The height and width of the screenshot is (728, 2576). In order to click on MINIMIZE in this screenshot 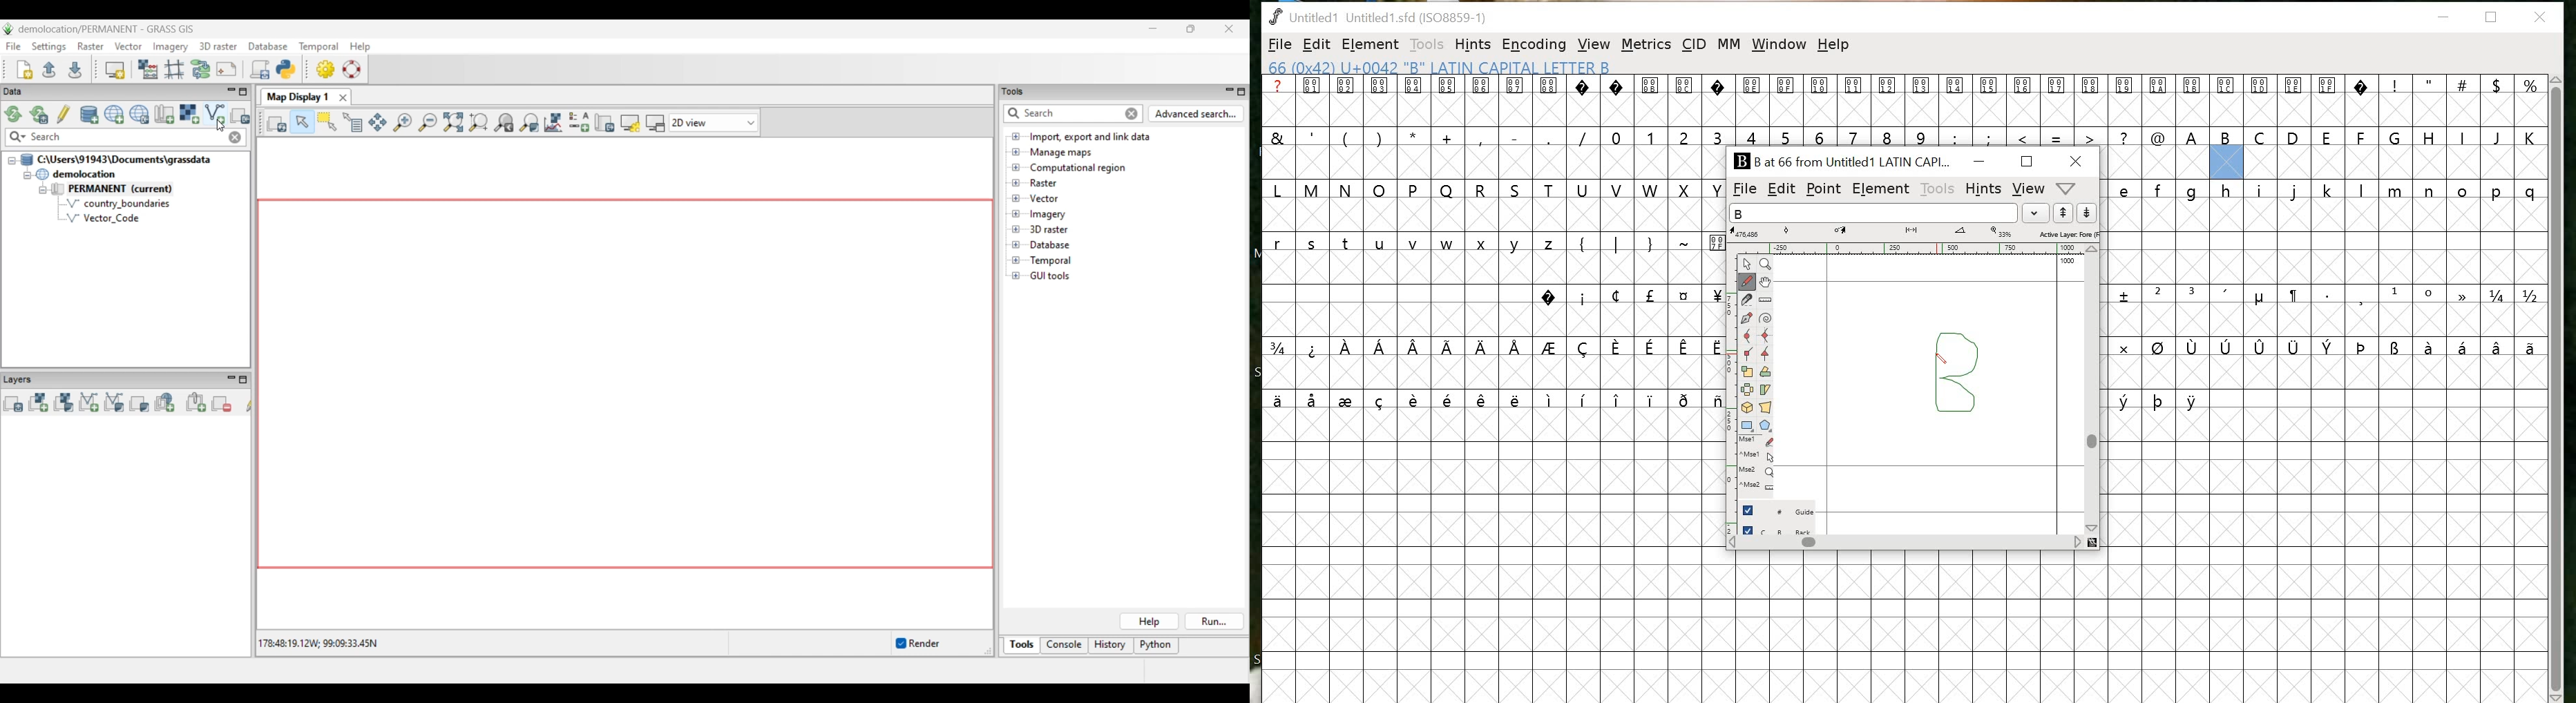, I will do `click(1981, 161)`.